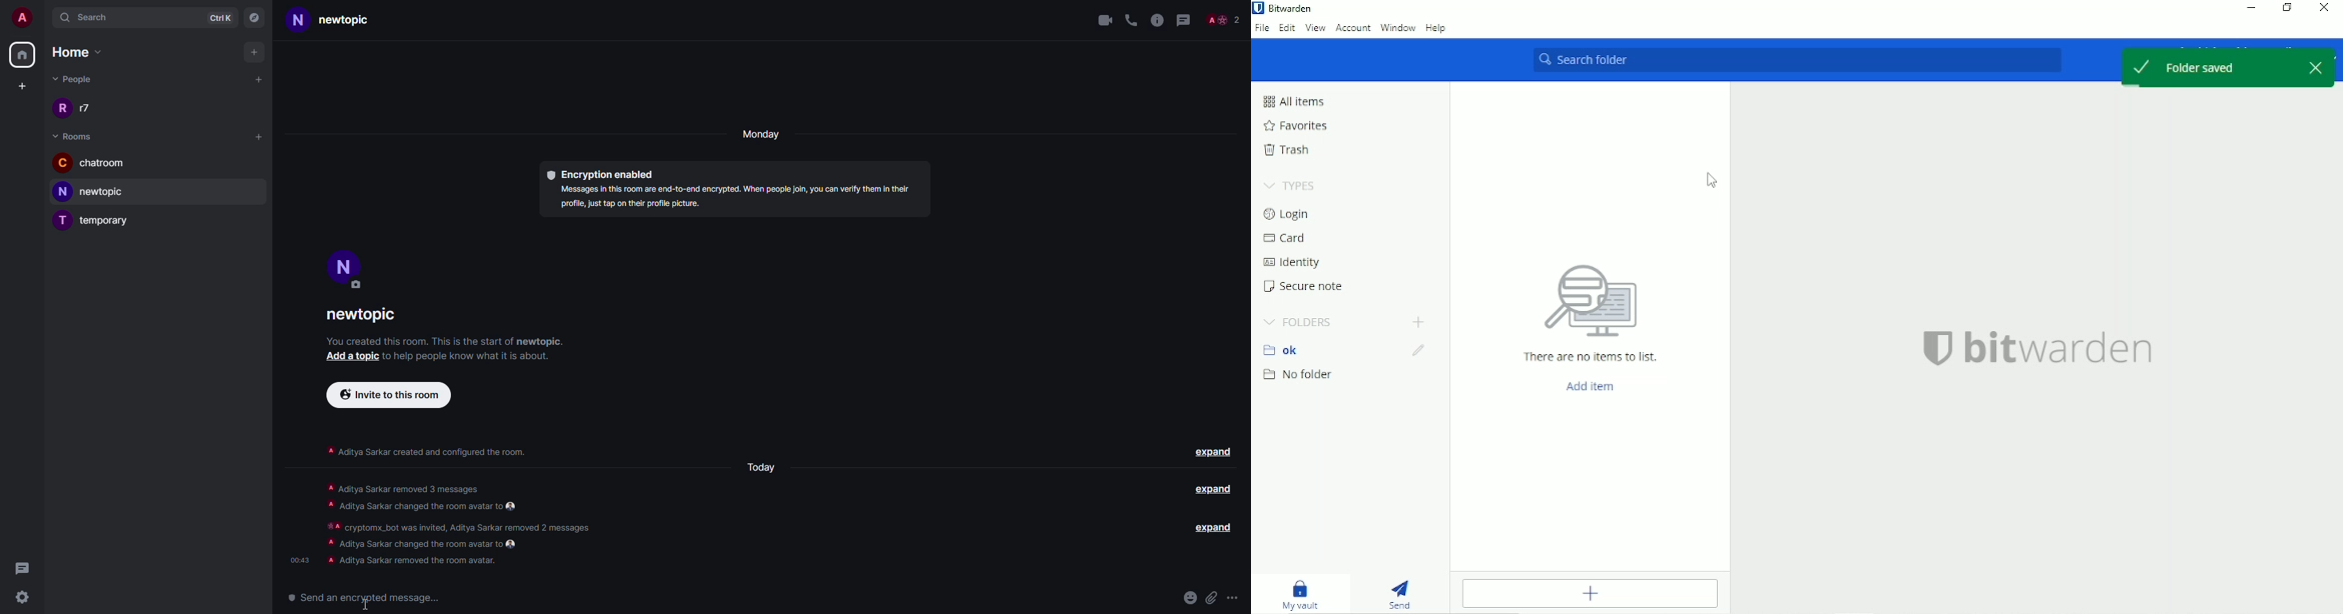  Describe the element at coordinates (96, 192) in the screenshot. I see `newtopic` at that location.